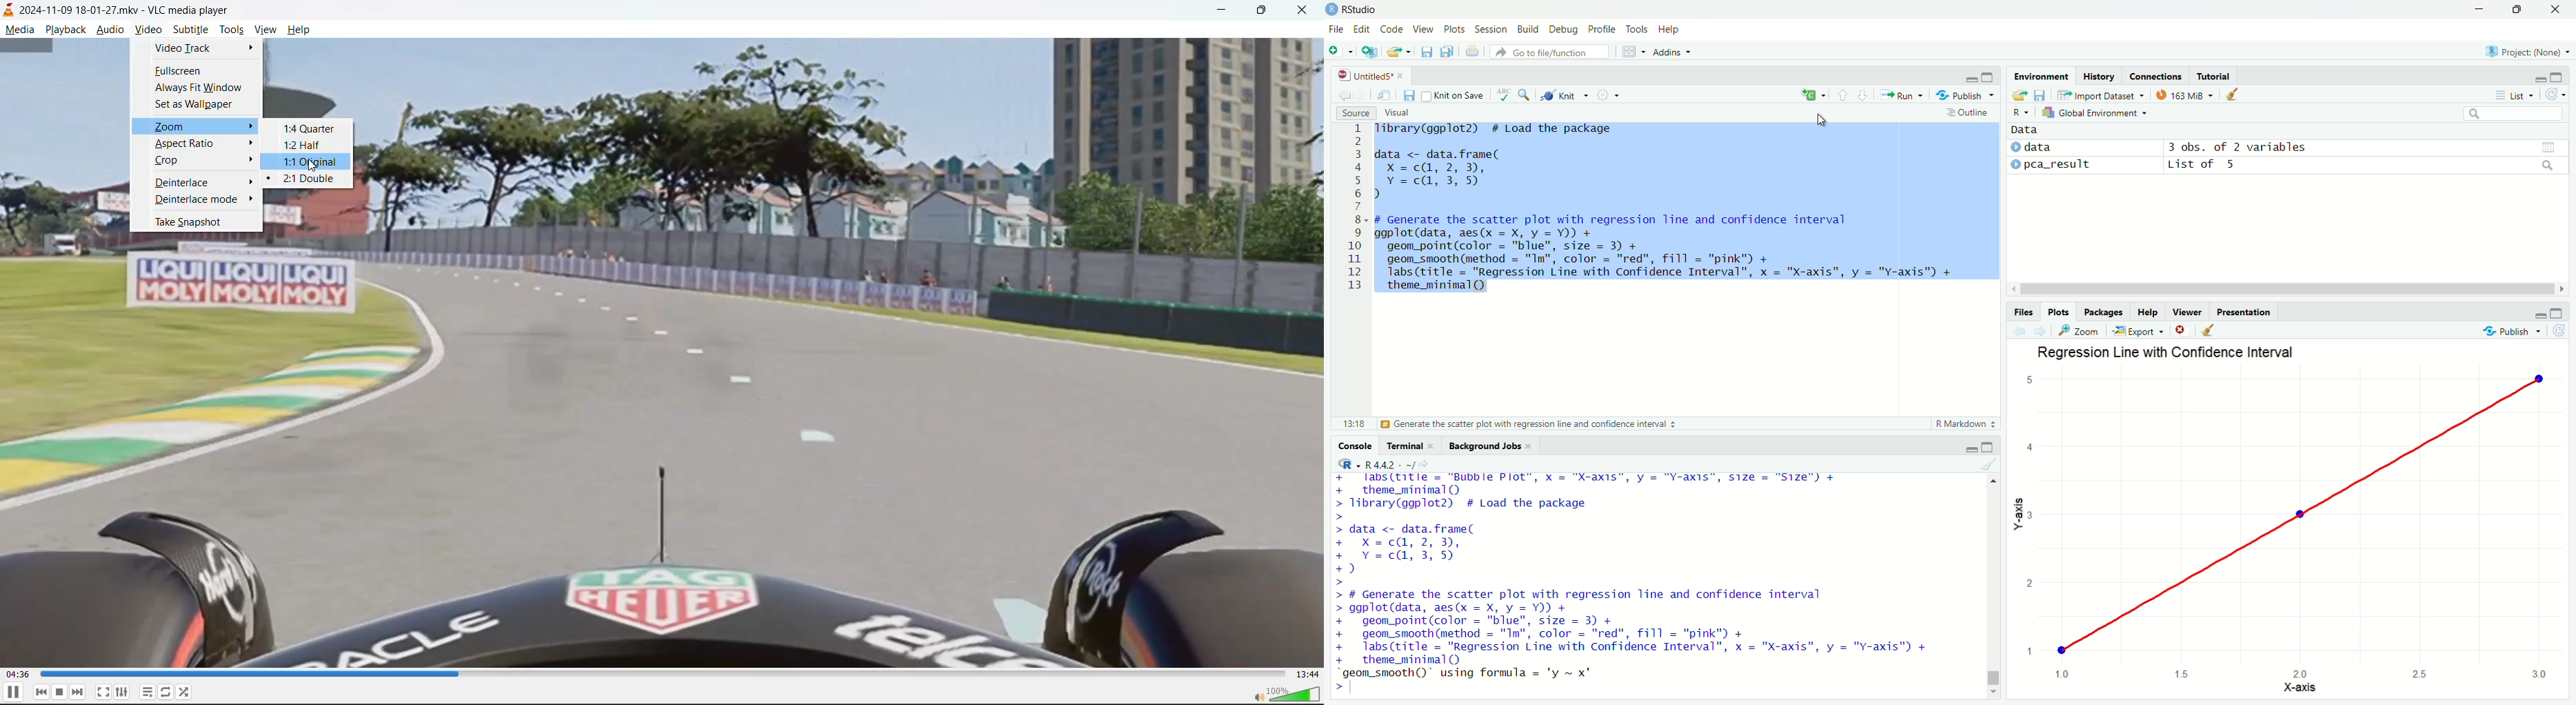  I want to click on Workspace panes, so click(1633, 52).